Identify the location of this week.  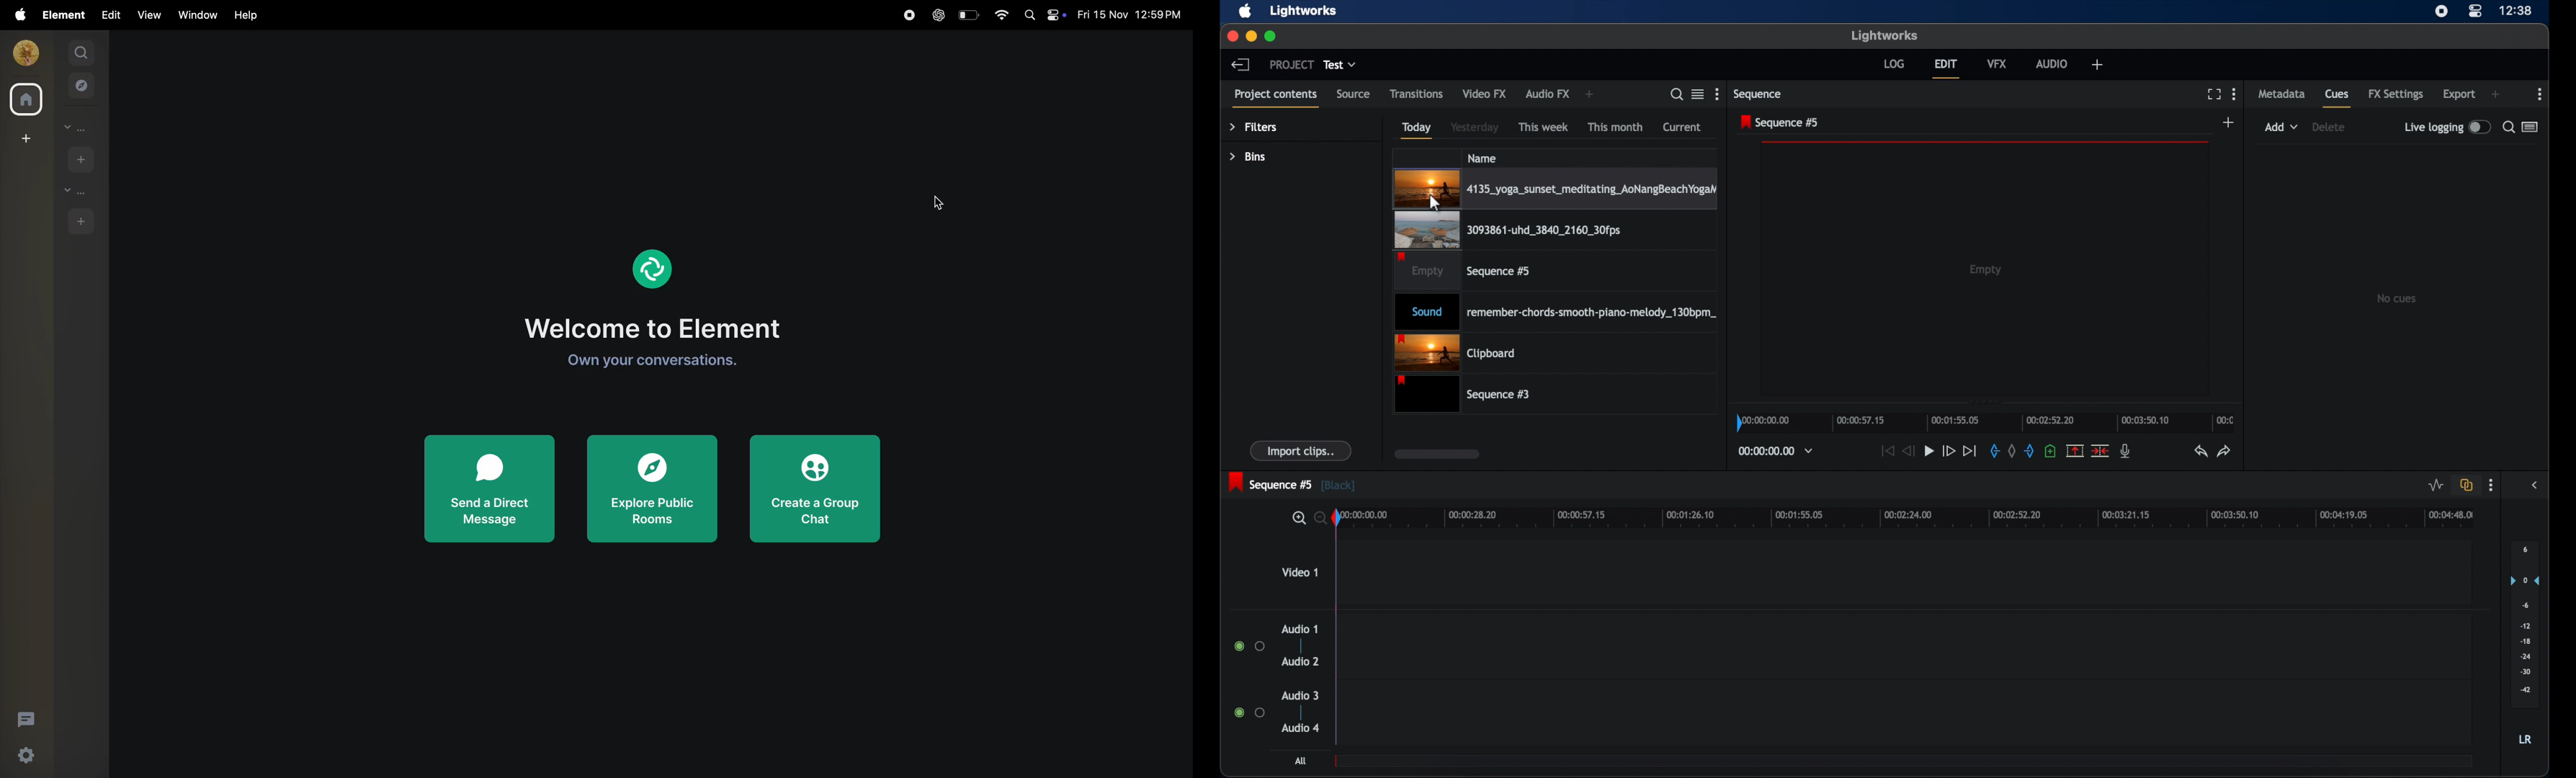
(1544, 126).